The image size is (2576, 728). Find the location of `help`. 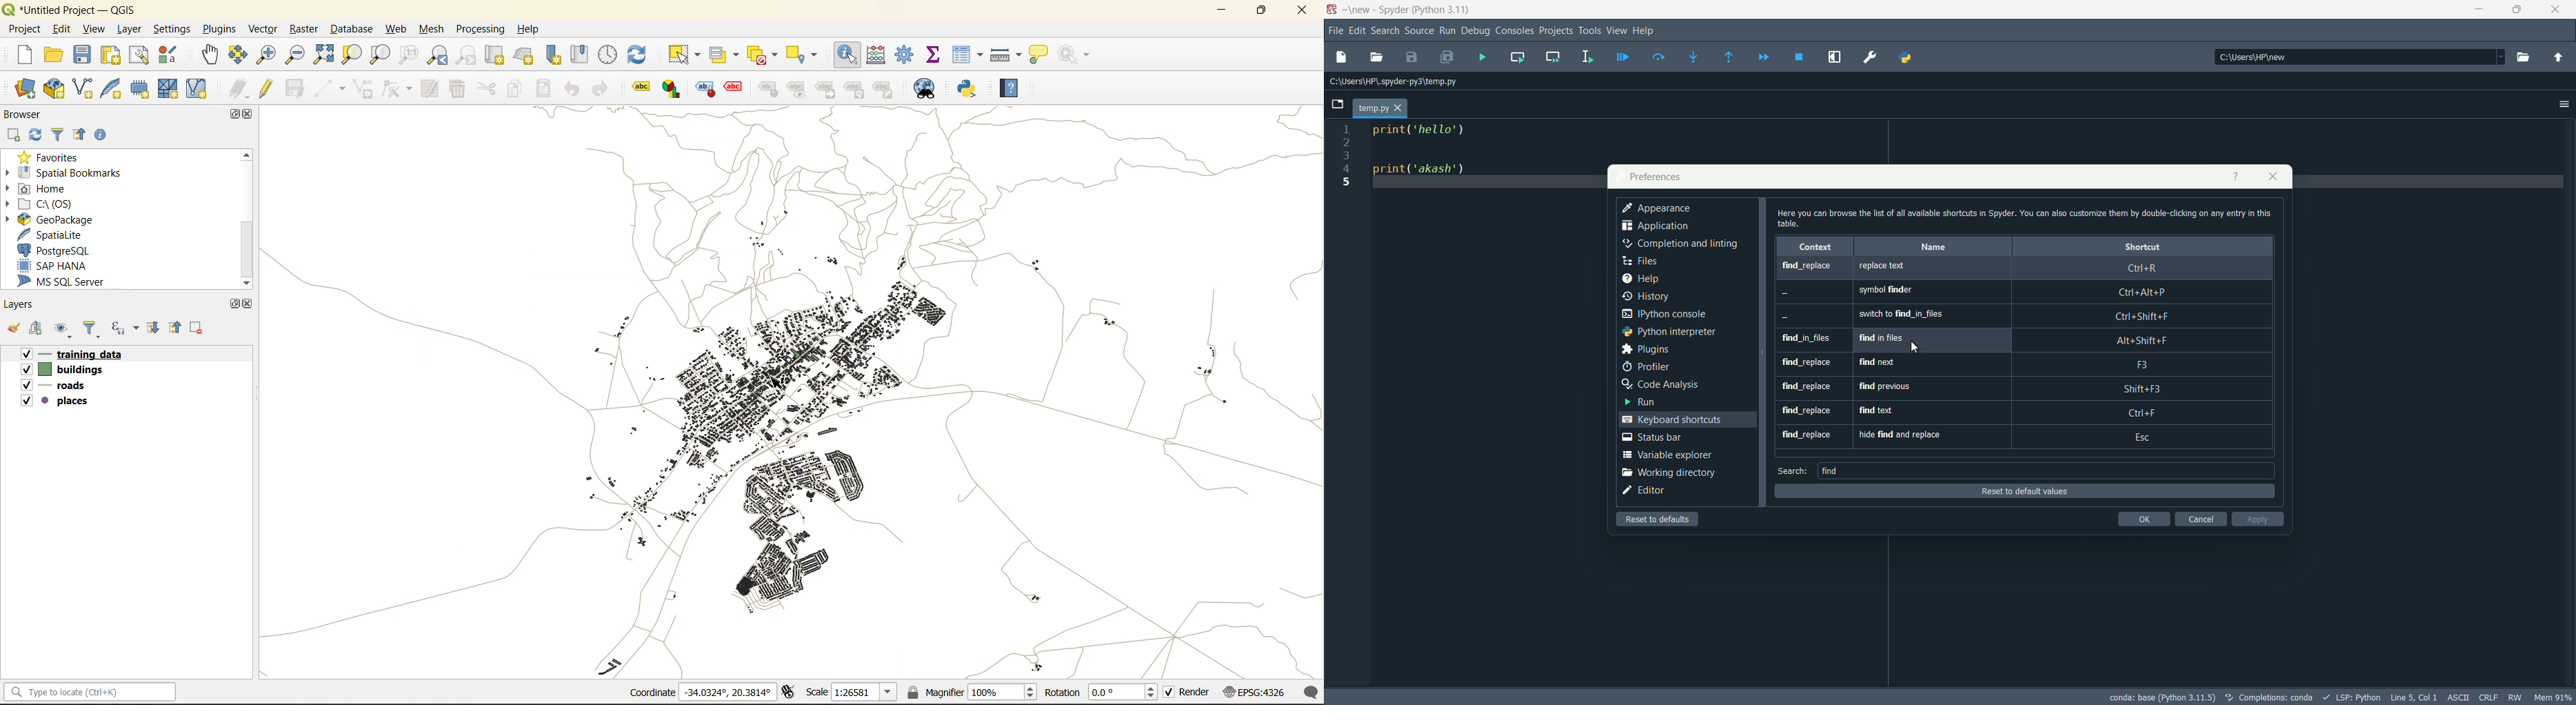

help is located at coordinates (2230, 178).